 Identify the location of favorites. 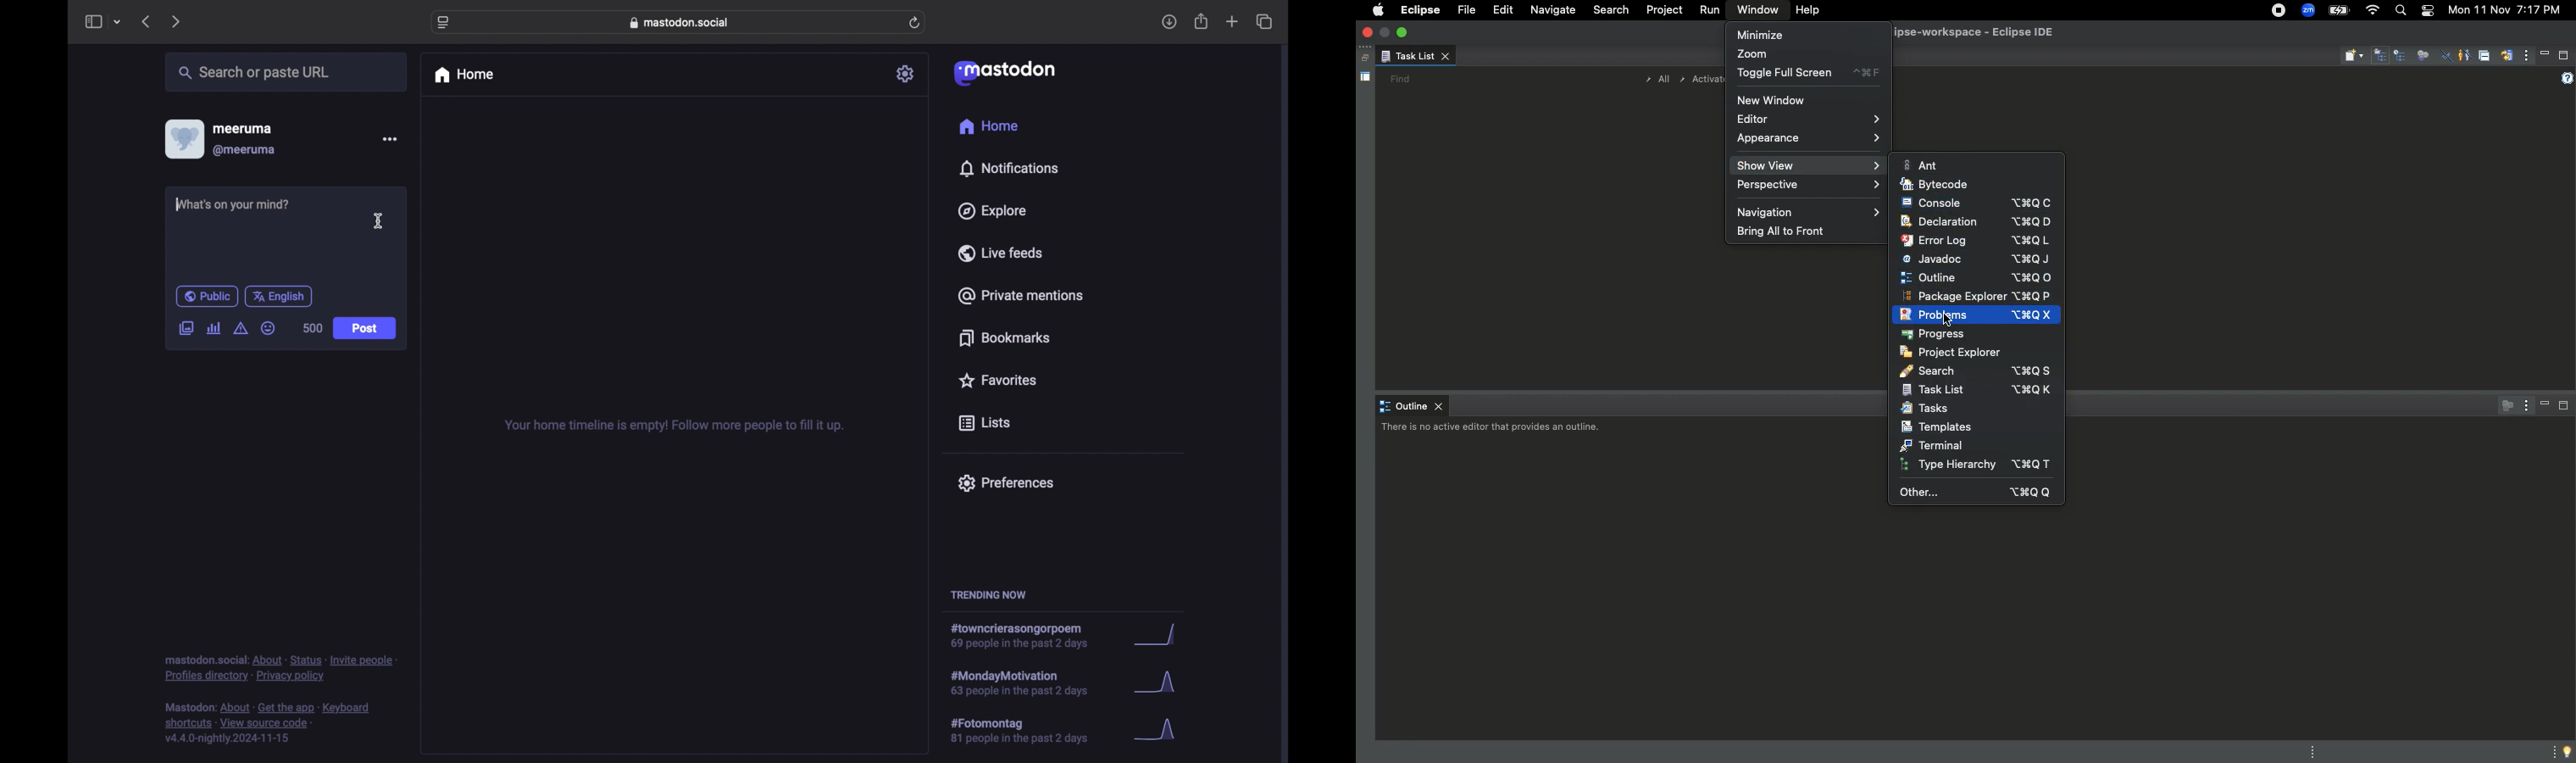
(996, 380).